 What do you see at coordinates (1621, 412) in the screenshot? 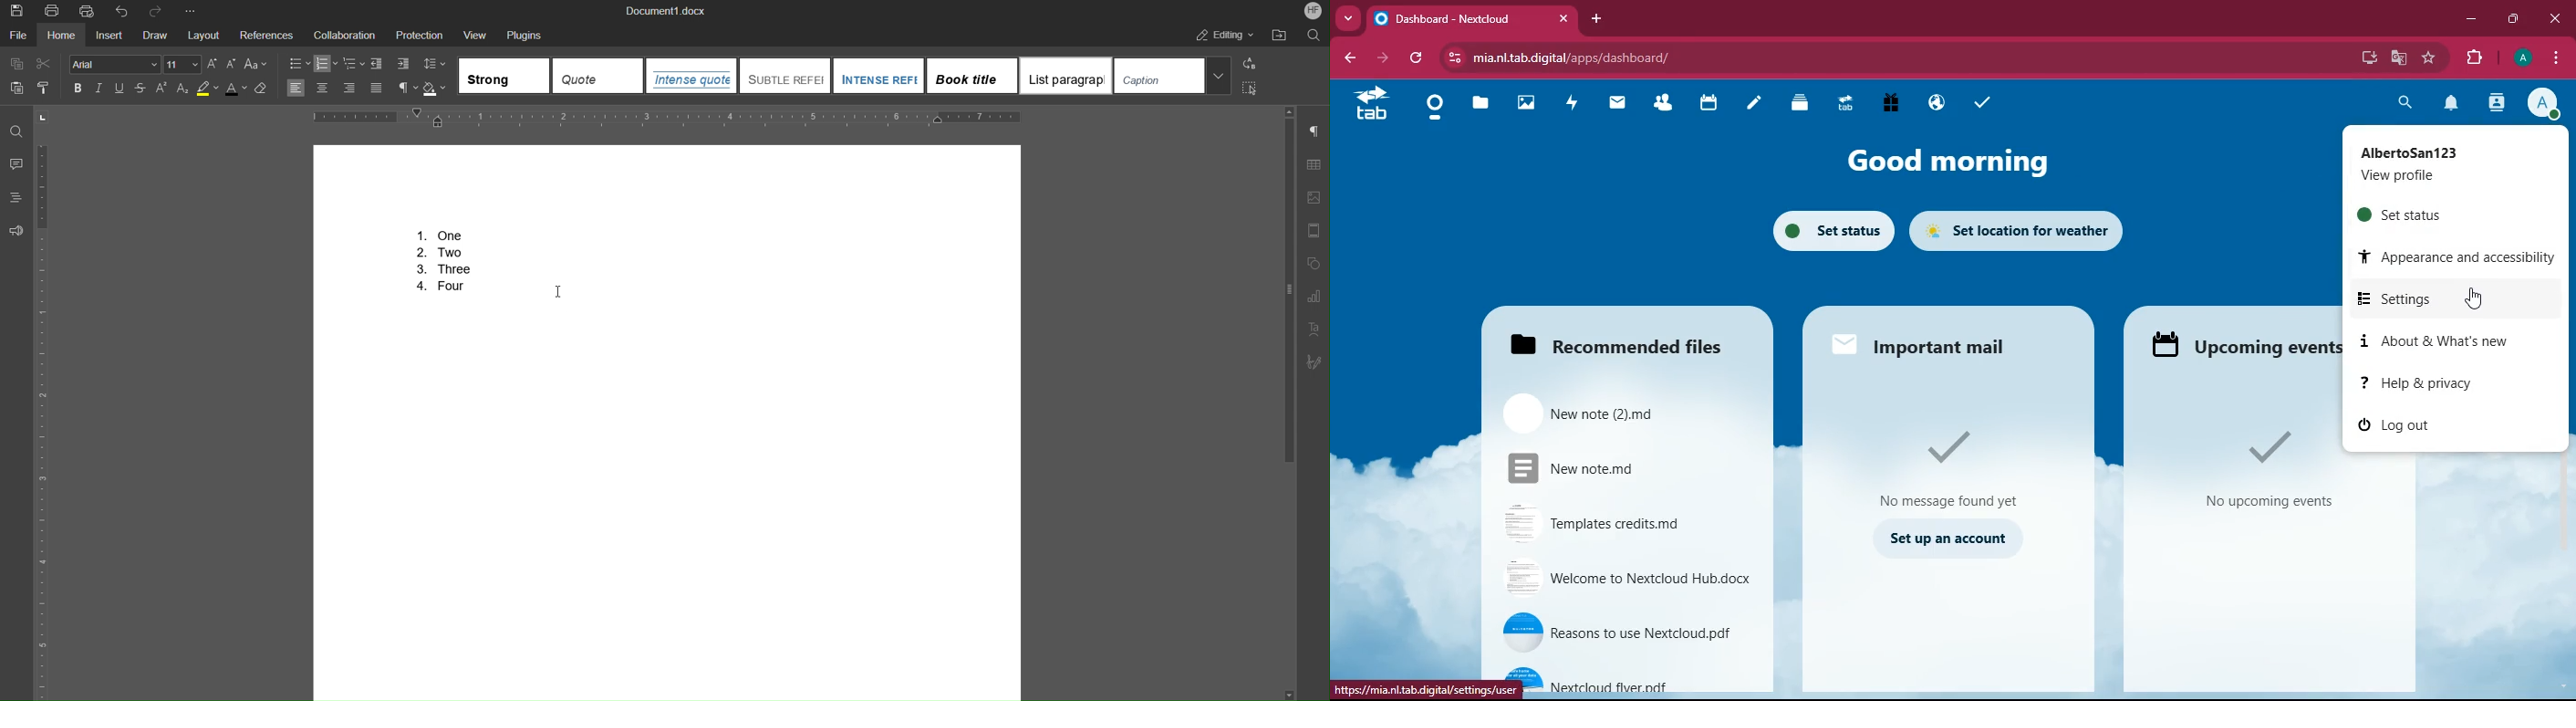
I see `New note(2).md` at bounding box center [1621, 412].